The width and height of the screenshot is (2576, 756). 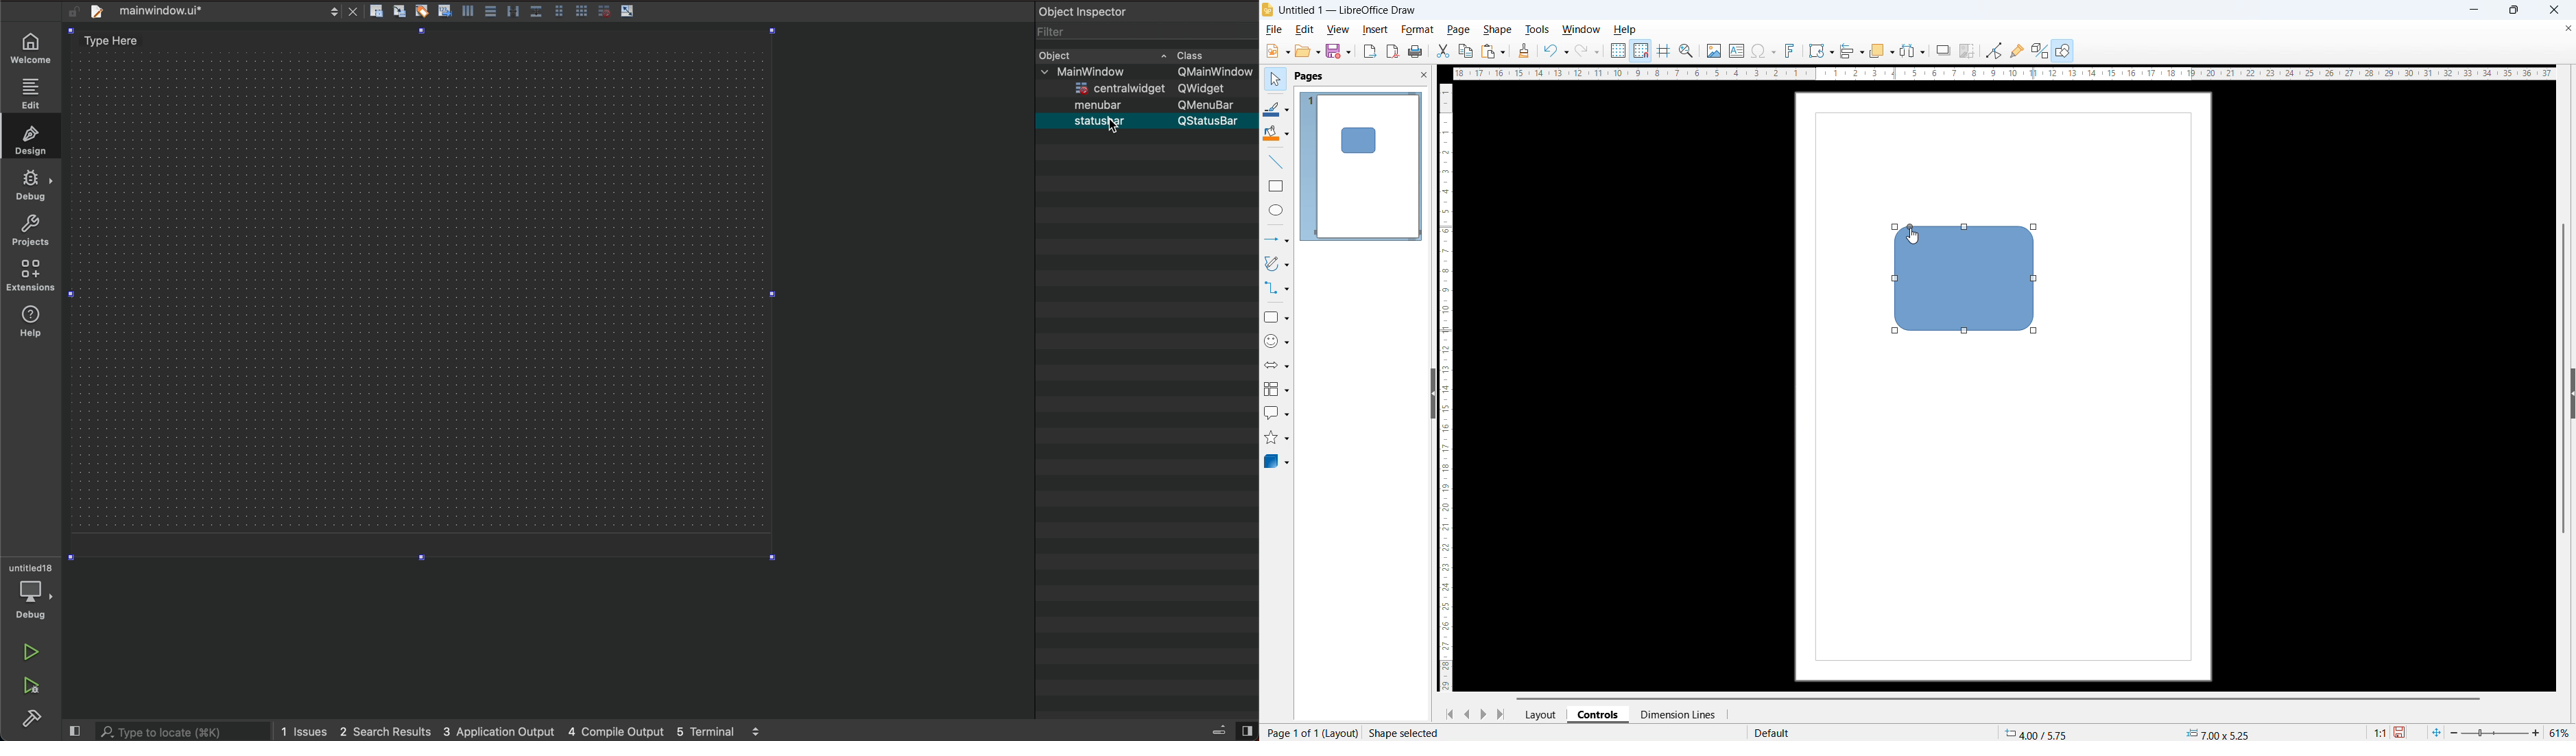 I want to click on arrange, so click(x=1881, y=51).